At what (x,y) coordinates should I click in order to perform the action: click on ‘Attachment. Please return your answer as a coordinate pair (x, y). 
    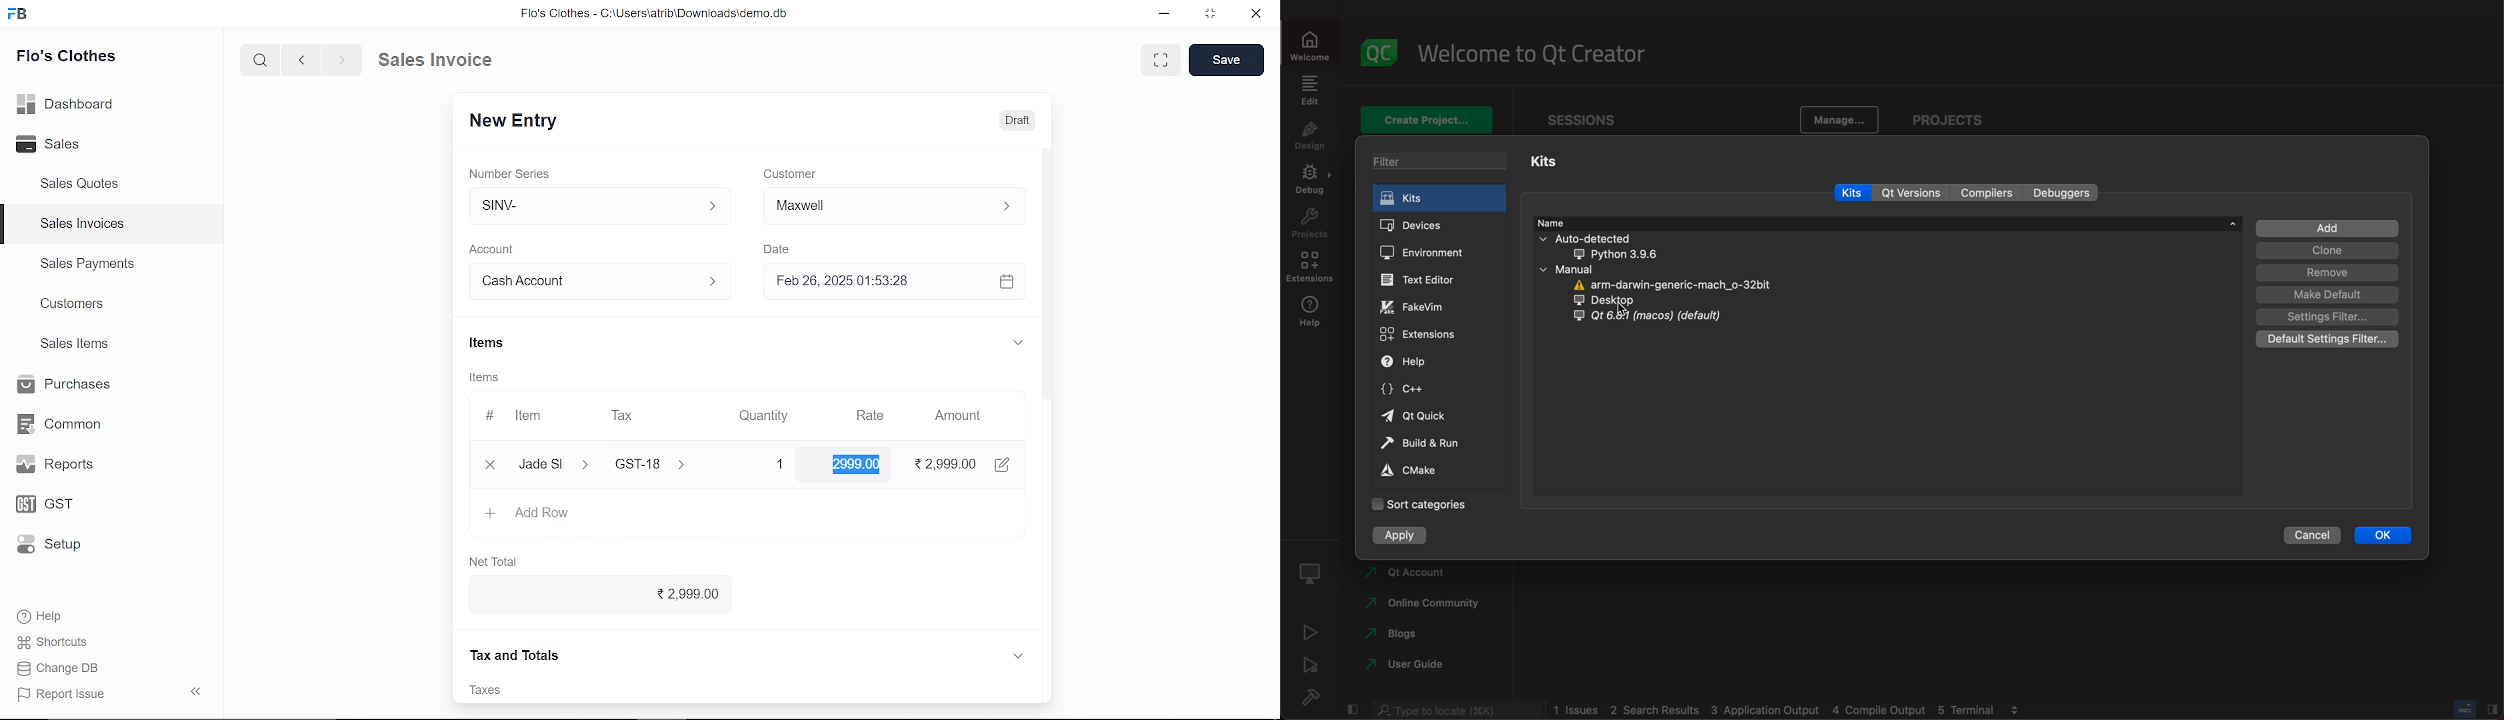
    Looking at the image, I should click on (790, 690).